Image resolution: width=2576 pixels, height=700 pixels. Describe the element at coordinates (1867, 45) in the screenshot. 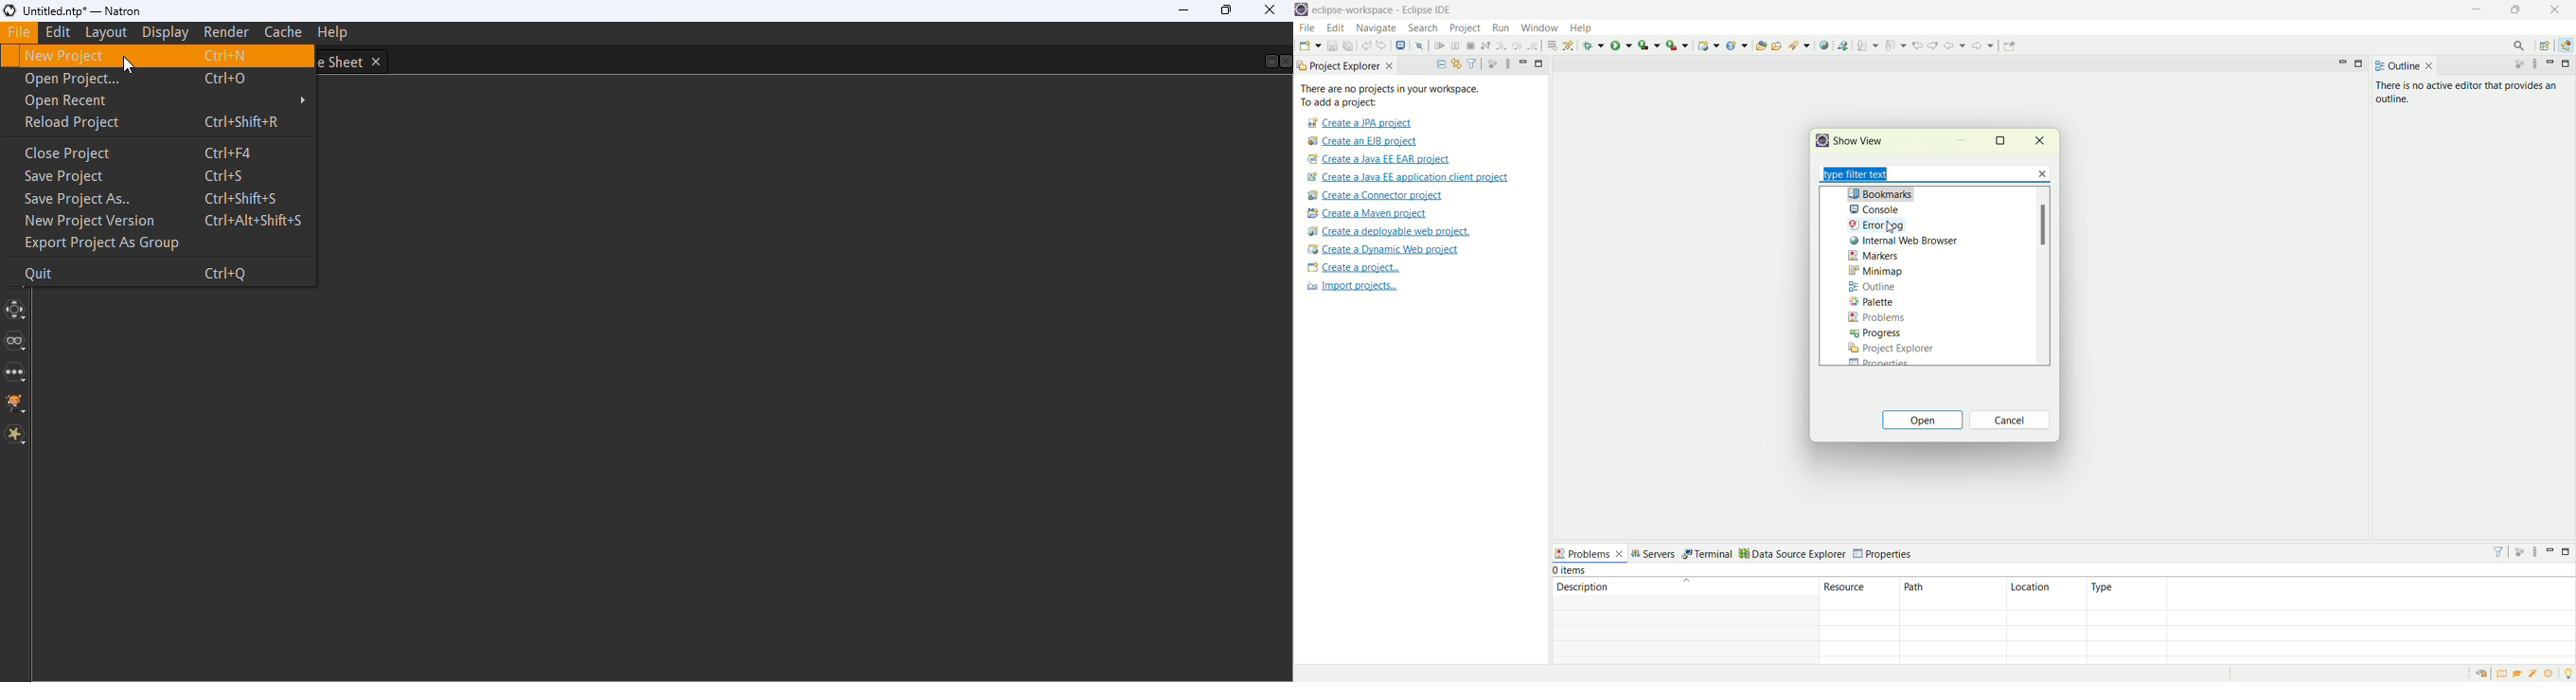

I see `next annotations` at that location.